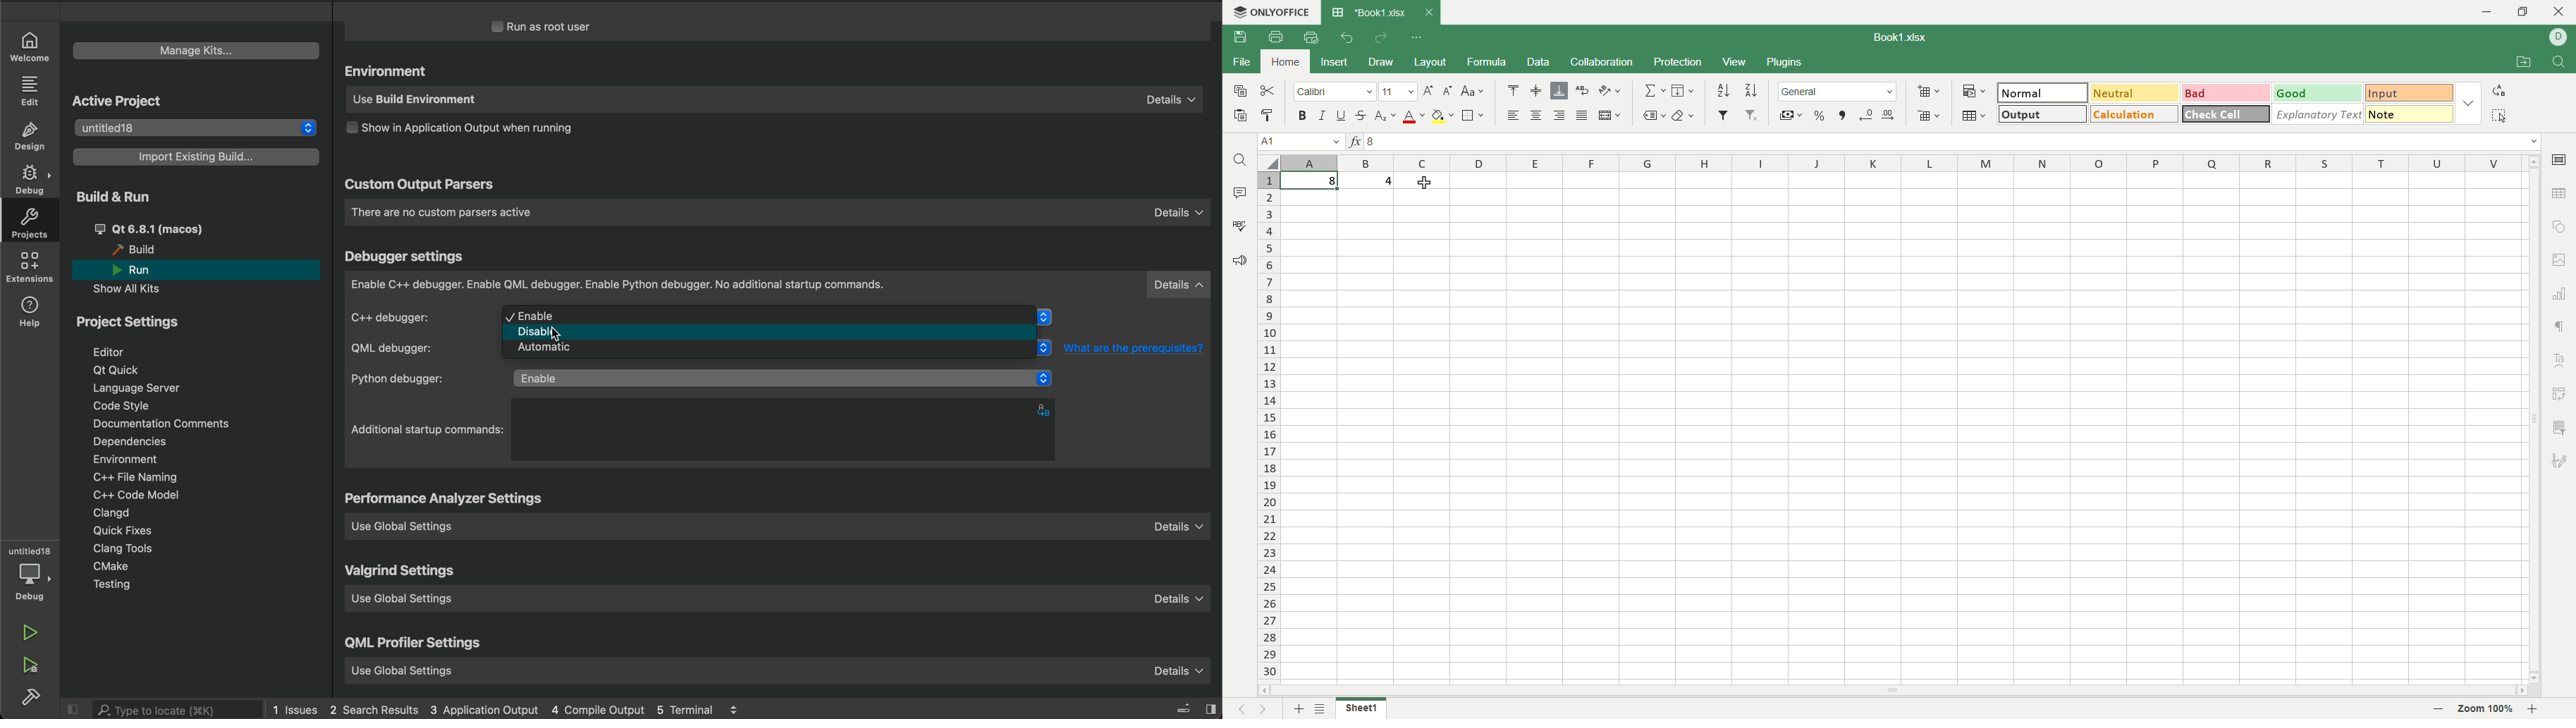 The height and width of the screenshot is (728, 2576). What do you see at coordinates (2562, 294) in the screenshot?
I see `chart settings` at bounding box center [2562, 294].